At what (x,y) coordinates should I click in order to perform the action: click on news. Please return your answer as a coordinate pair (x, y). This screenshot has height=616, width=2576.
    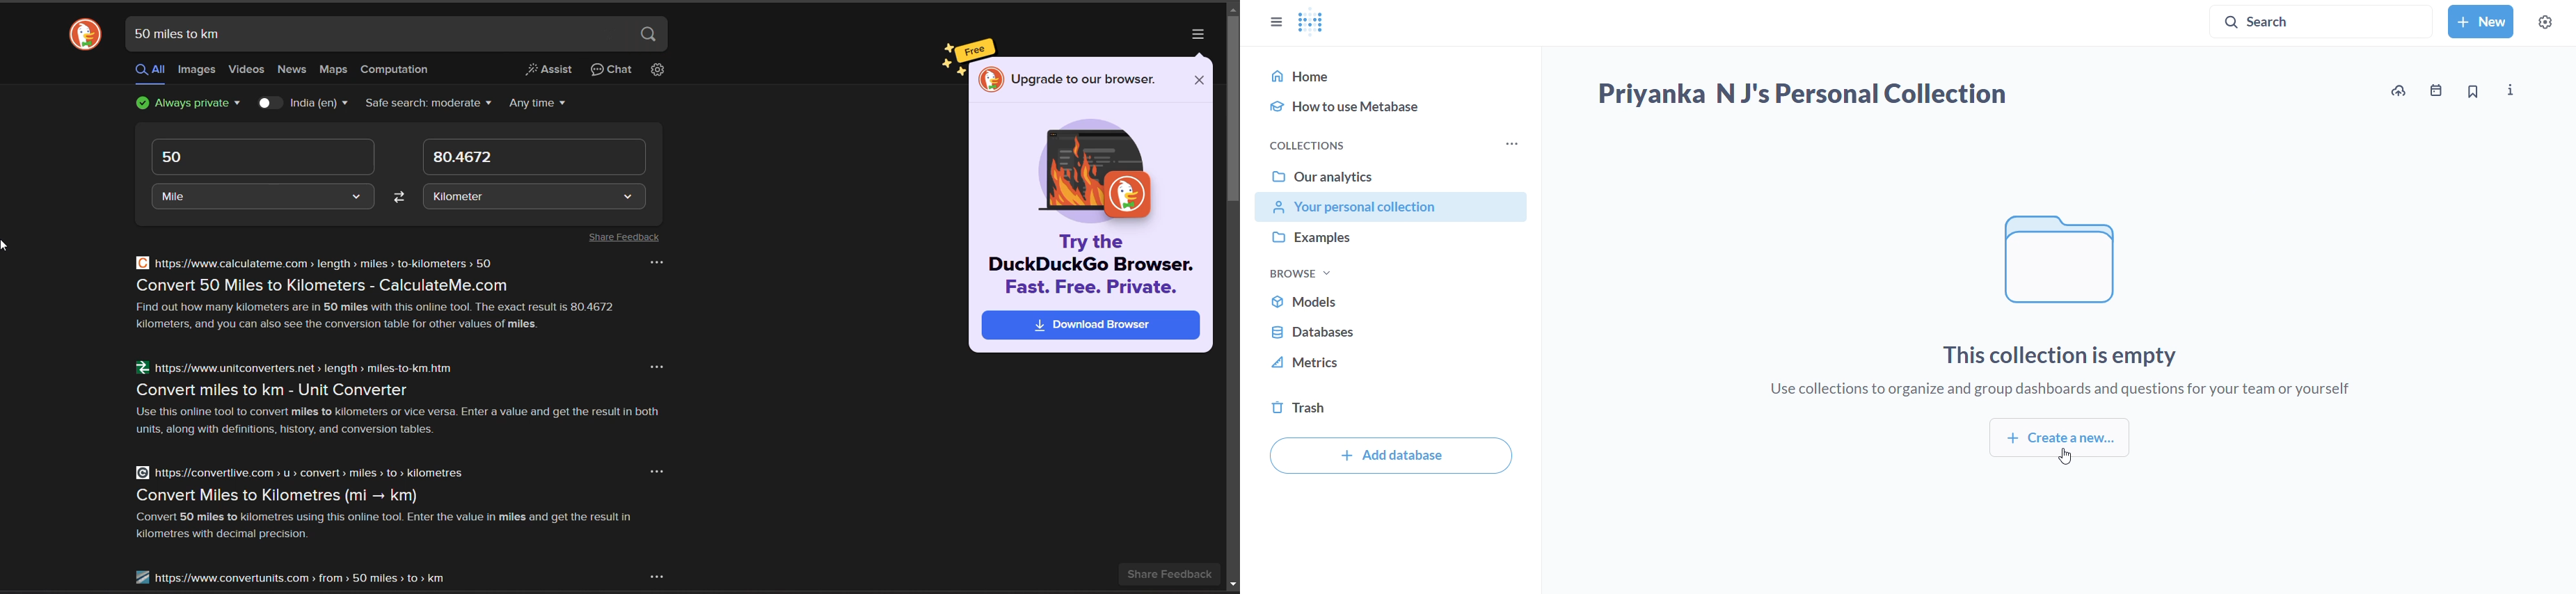
    Looking at the image, I should click on (291, 70).